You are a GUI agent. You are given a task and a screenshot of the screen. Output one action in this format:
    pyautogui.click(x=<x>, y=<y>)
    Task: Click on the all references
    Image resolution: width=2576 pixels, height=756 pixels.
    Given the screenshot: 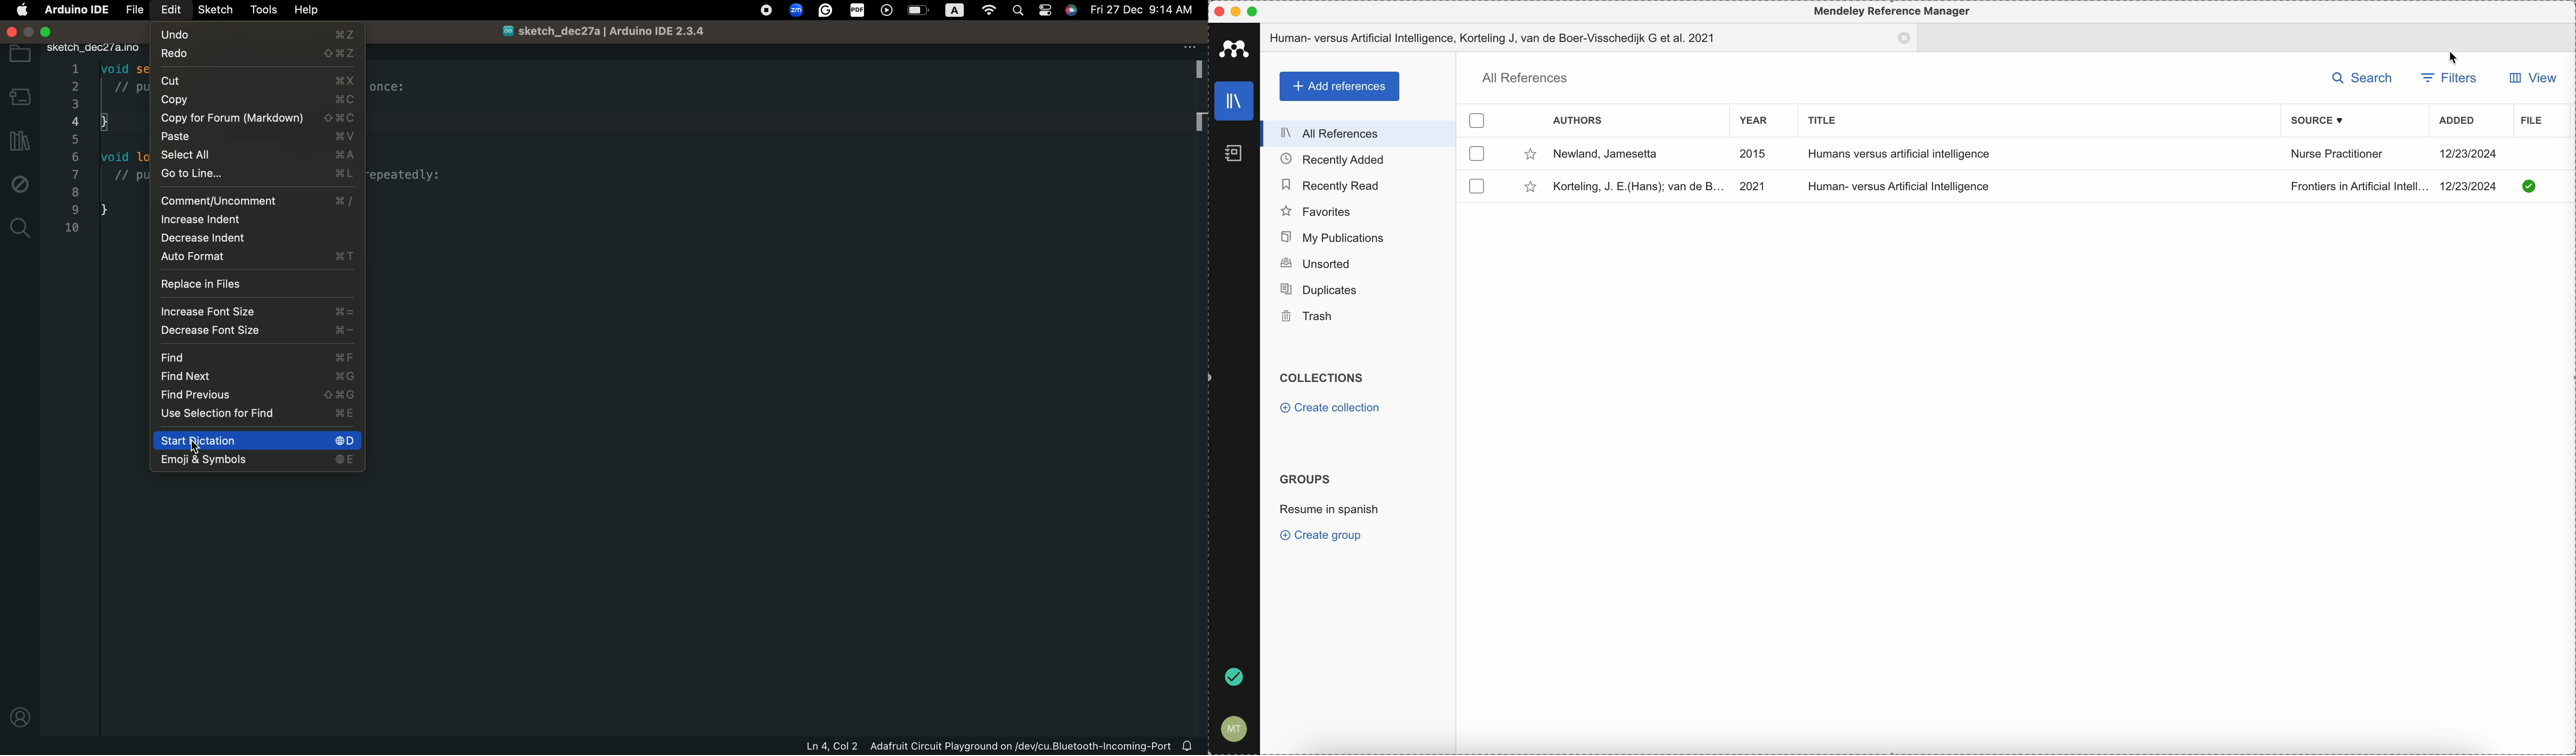 What is the action you would take?
    pyautogui.click(x=1523, y=78)
    